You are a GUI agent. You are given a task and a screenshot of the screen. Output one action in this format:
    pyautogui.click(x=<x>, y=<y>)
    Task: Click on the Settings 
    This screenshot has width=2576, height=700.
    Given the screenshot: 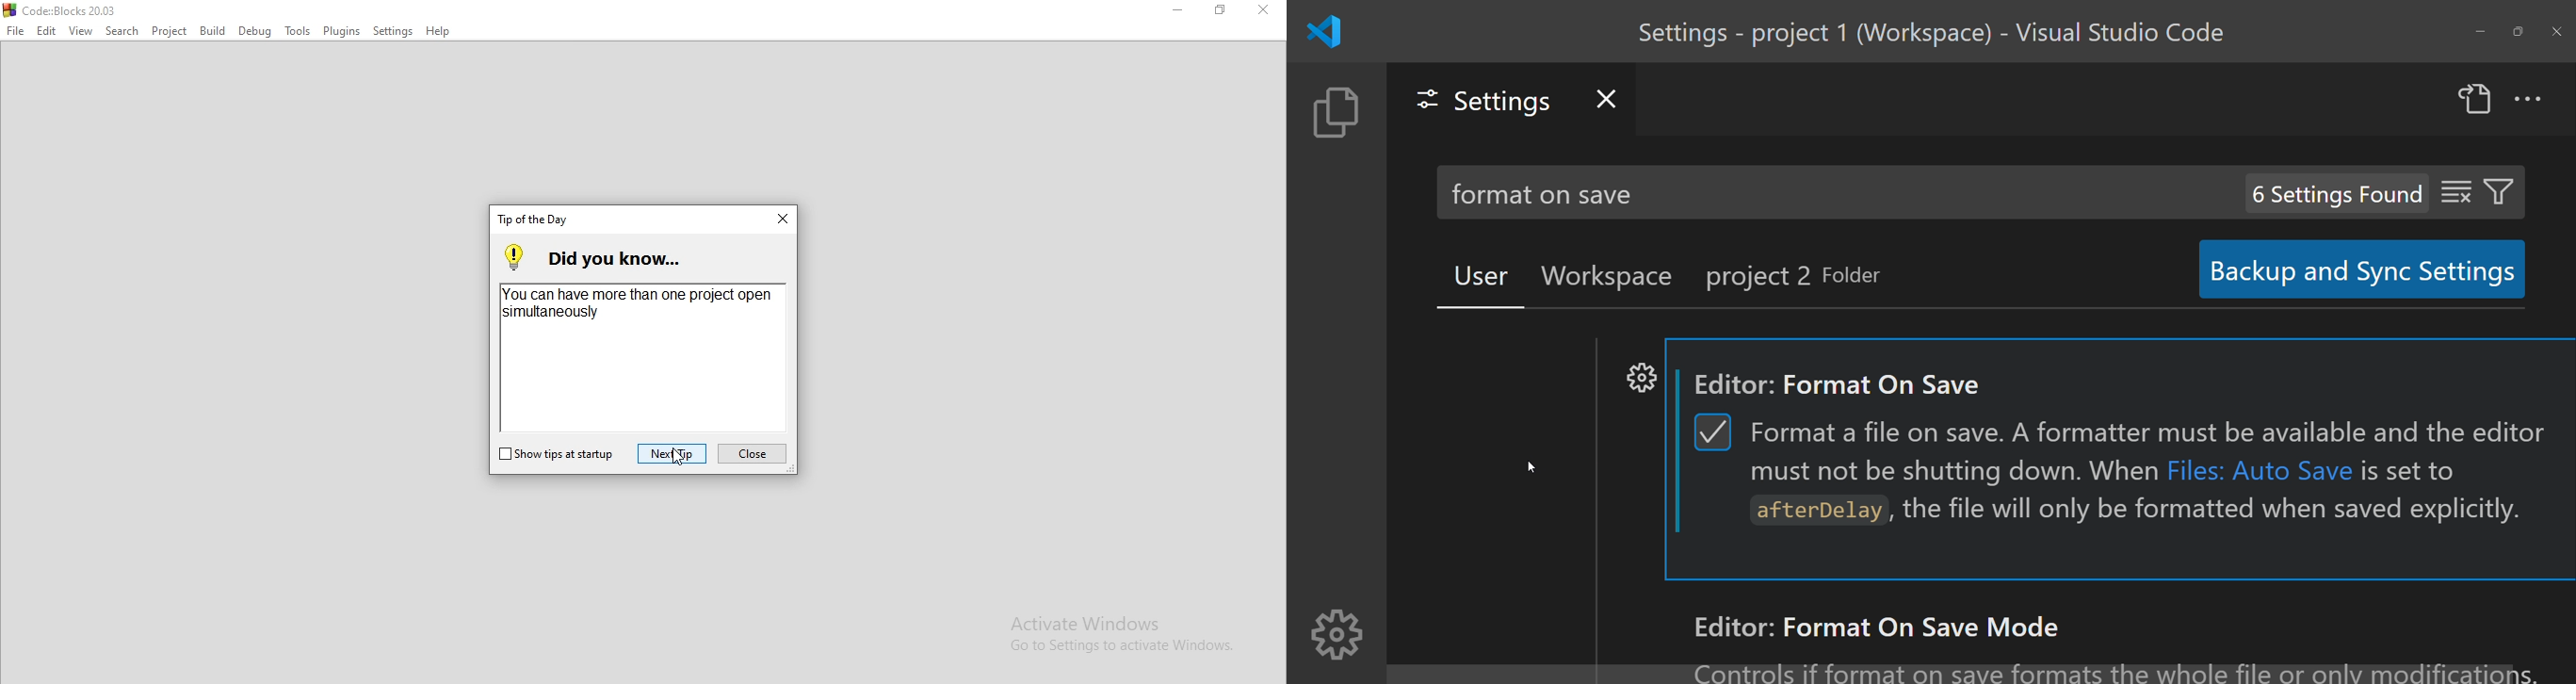 What is the action you would take?
    pyautogui.click(x=395, y=32)
    